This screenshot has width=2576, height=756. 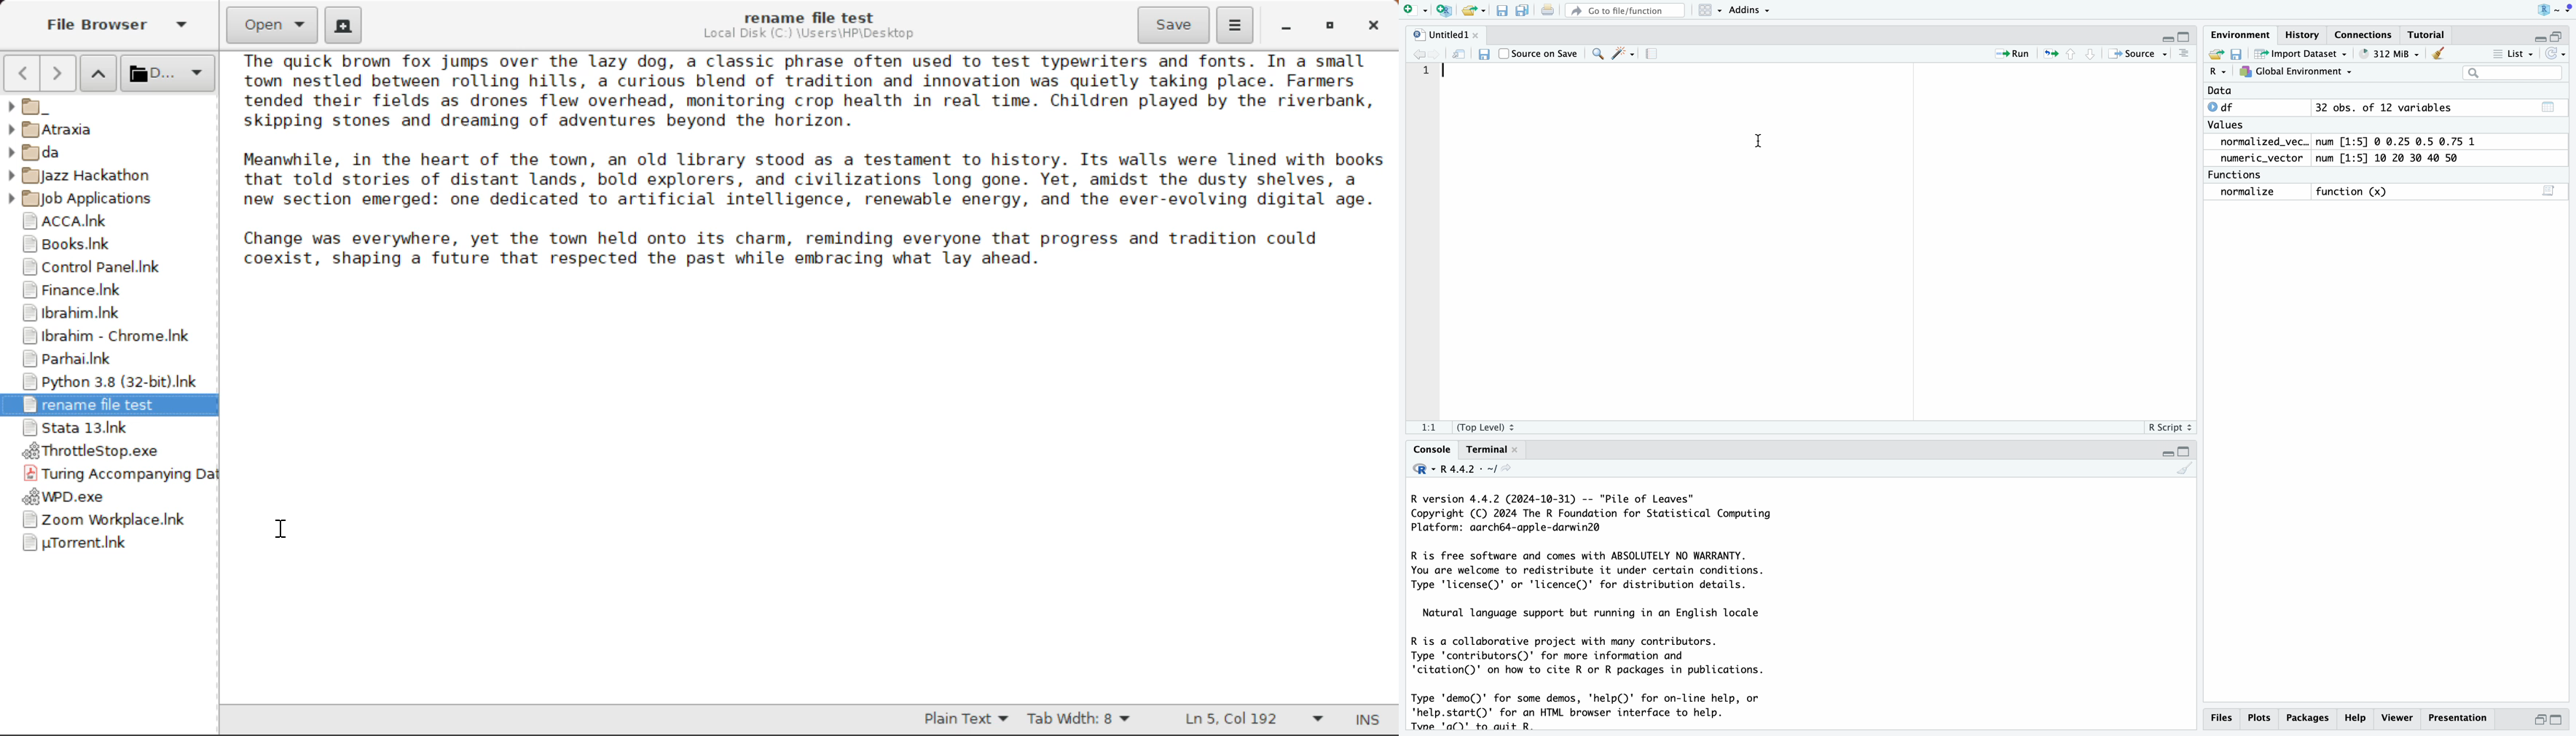 What do you see at coordinates (2302, 33) in the screenshot?
I see `History` at bounding box center [2302, 33].